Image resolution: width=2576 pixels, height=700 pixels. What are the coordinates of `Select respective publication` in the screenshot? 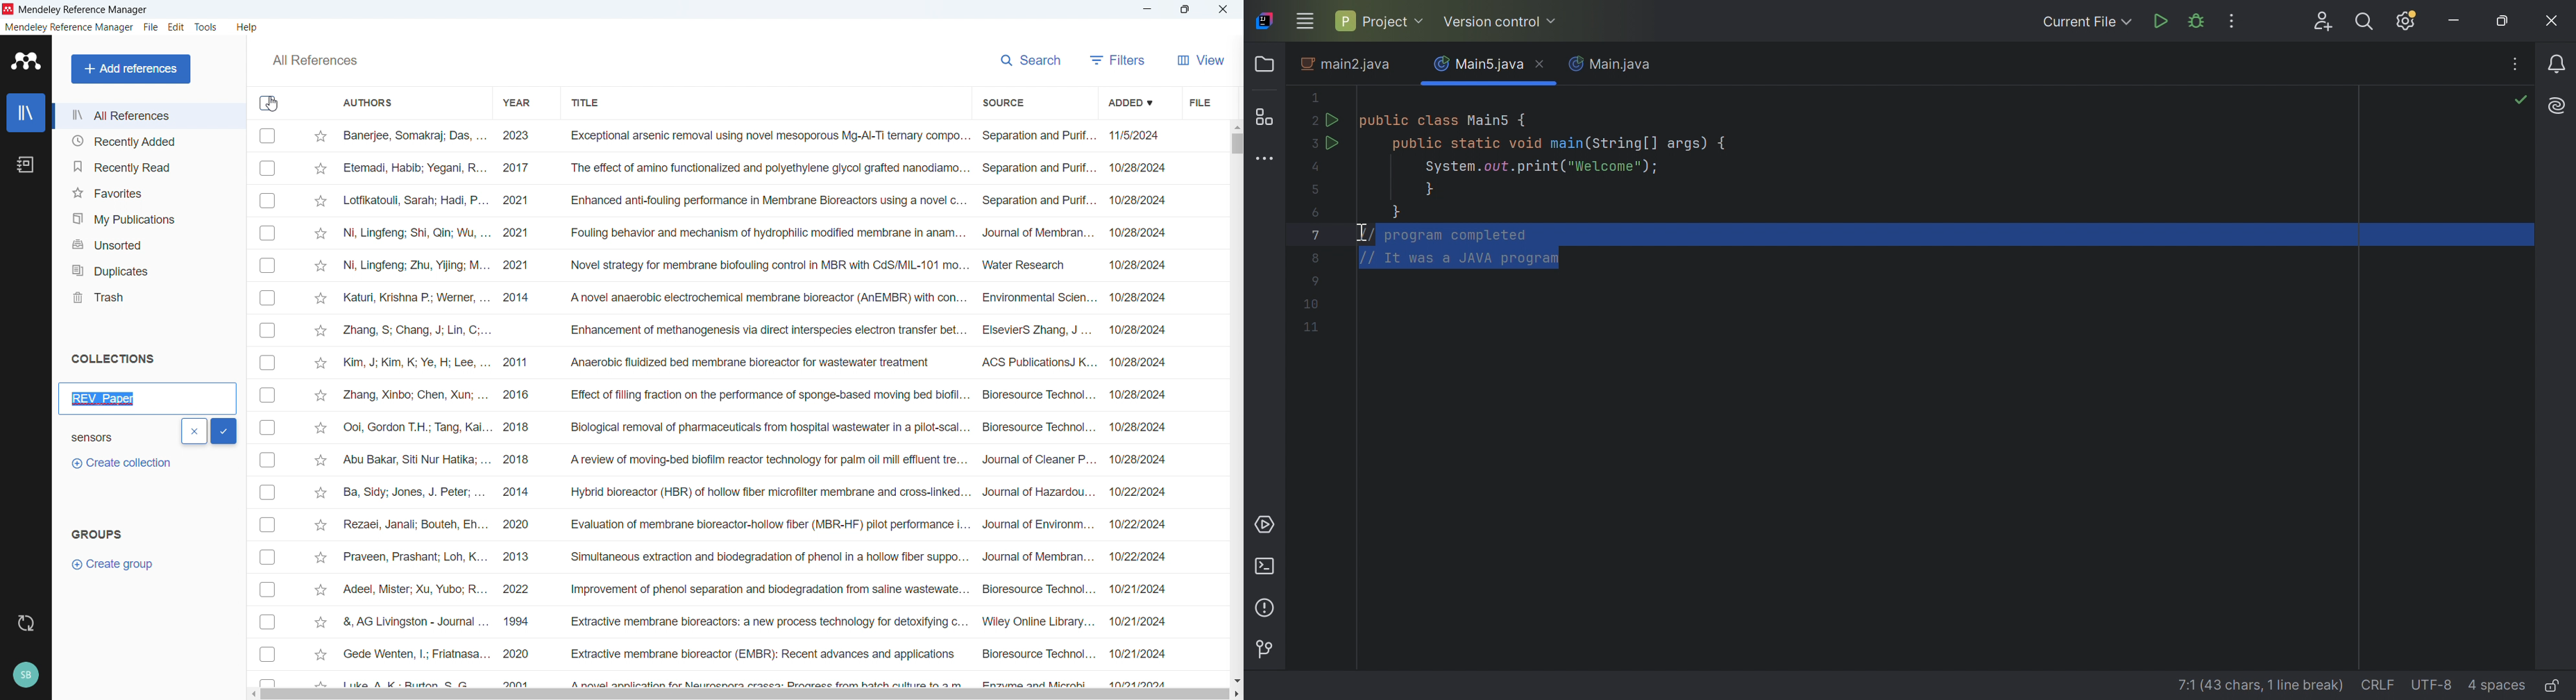 It's located at (268, 525).